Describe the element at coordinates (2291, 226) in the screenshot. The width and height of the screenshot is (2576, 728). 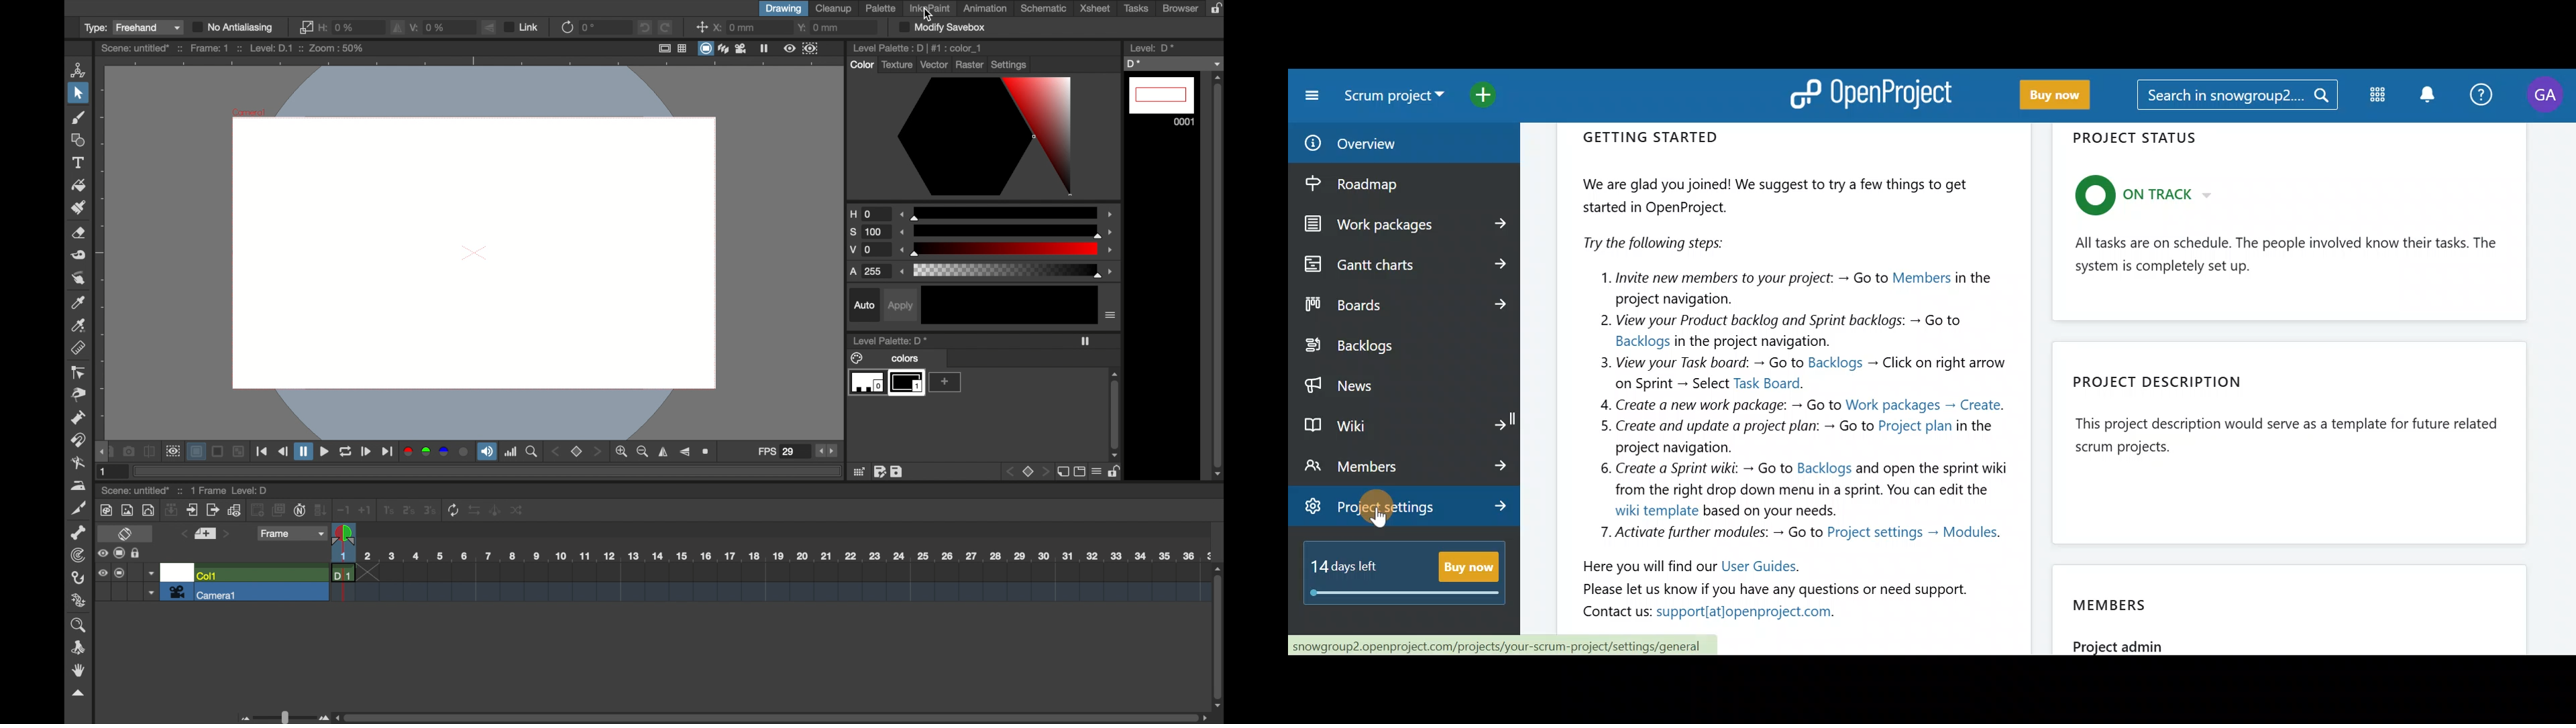
I see `Project status` at that location.